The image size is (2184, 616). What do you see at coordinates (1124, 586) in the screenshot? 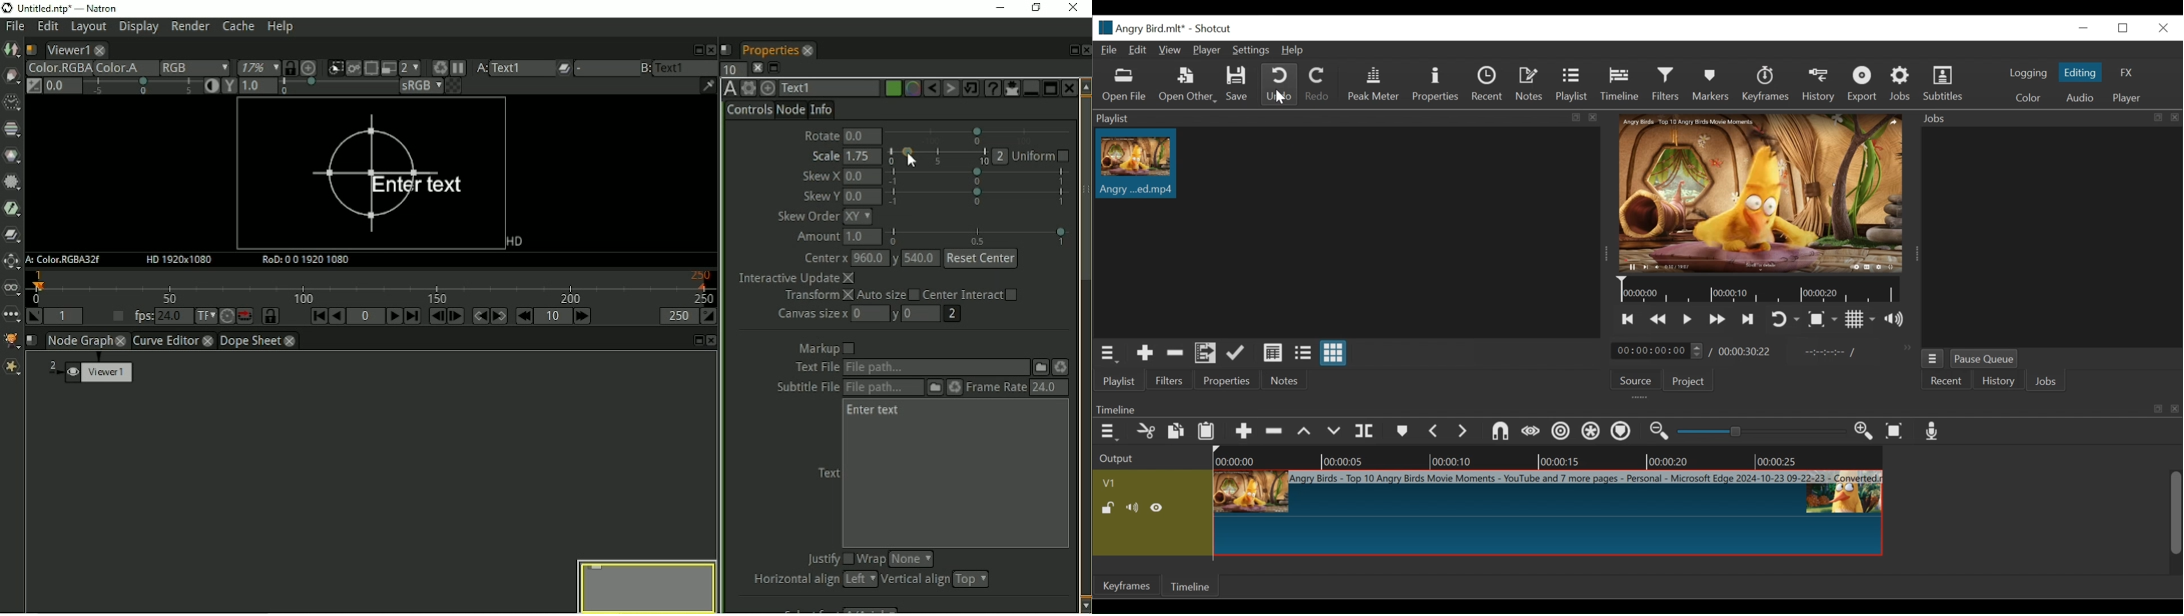
I see `Keyframe` at bounding box center [1124, 586].